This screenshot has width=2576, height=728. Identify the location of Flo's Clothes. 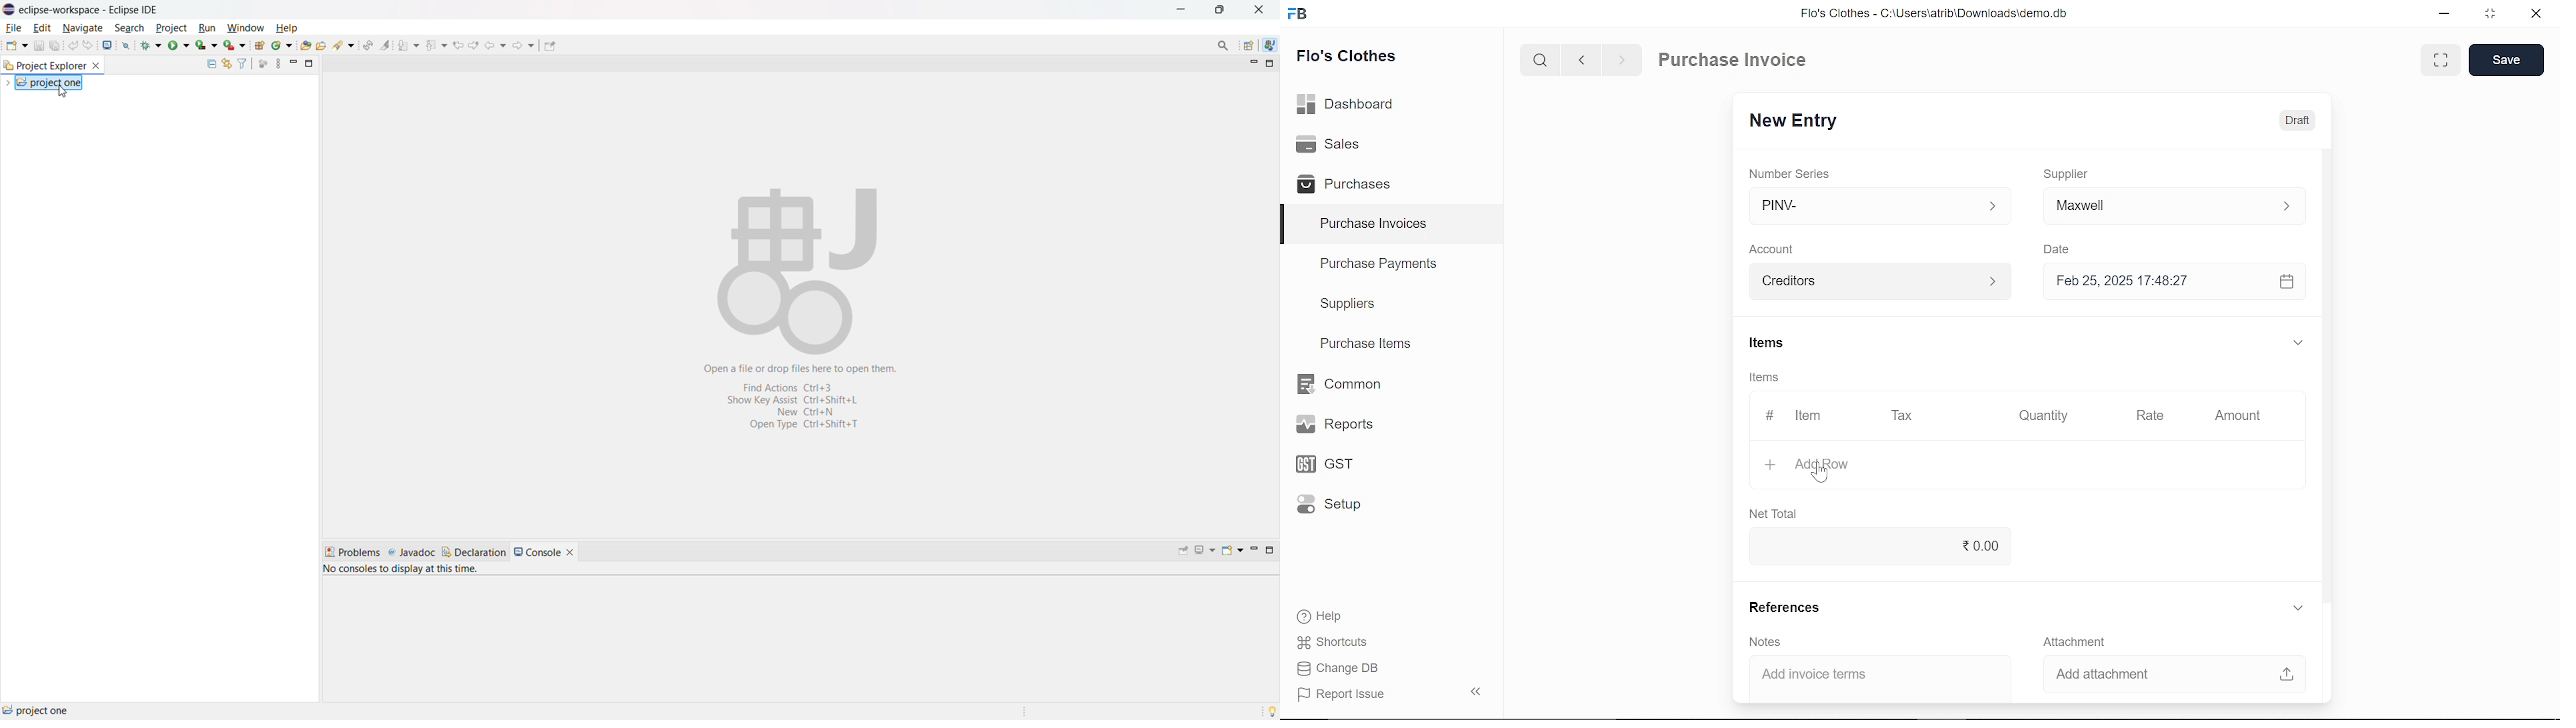
(1346, 57).